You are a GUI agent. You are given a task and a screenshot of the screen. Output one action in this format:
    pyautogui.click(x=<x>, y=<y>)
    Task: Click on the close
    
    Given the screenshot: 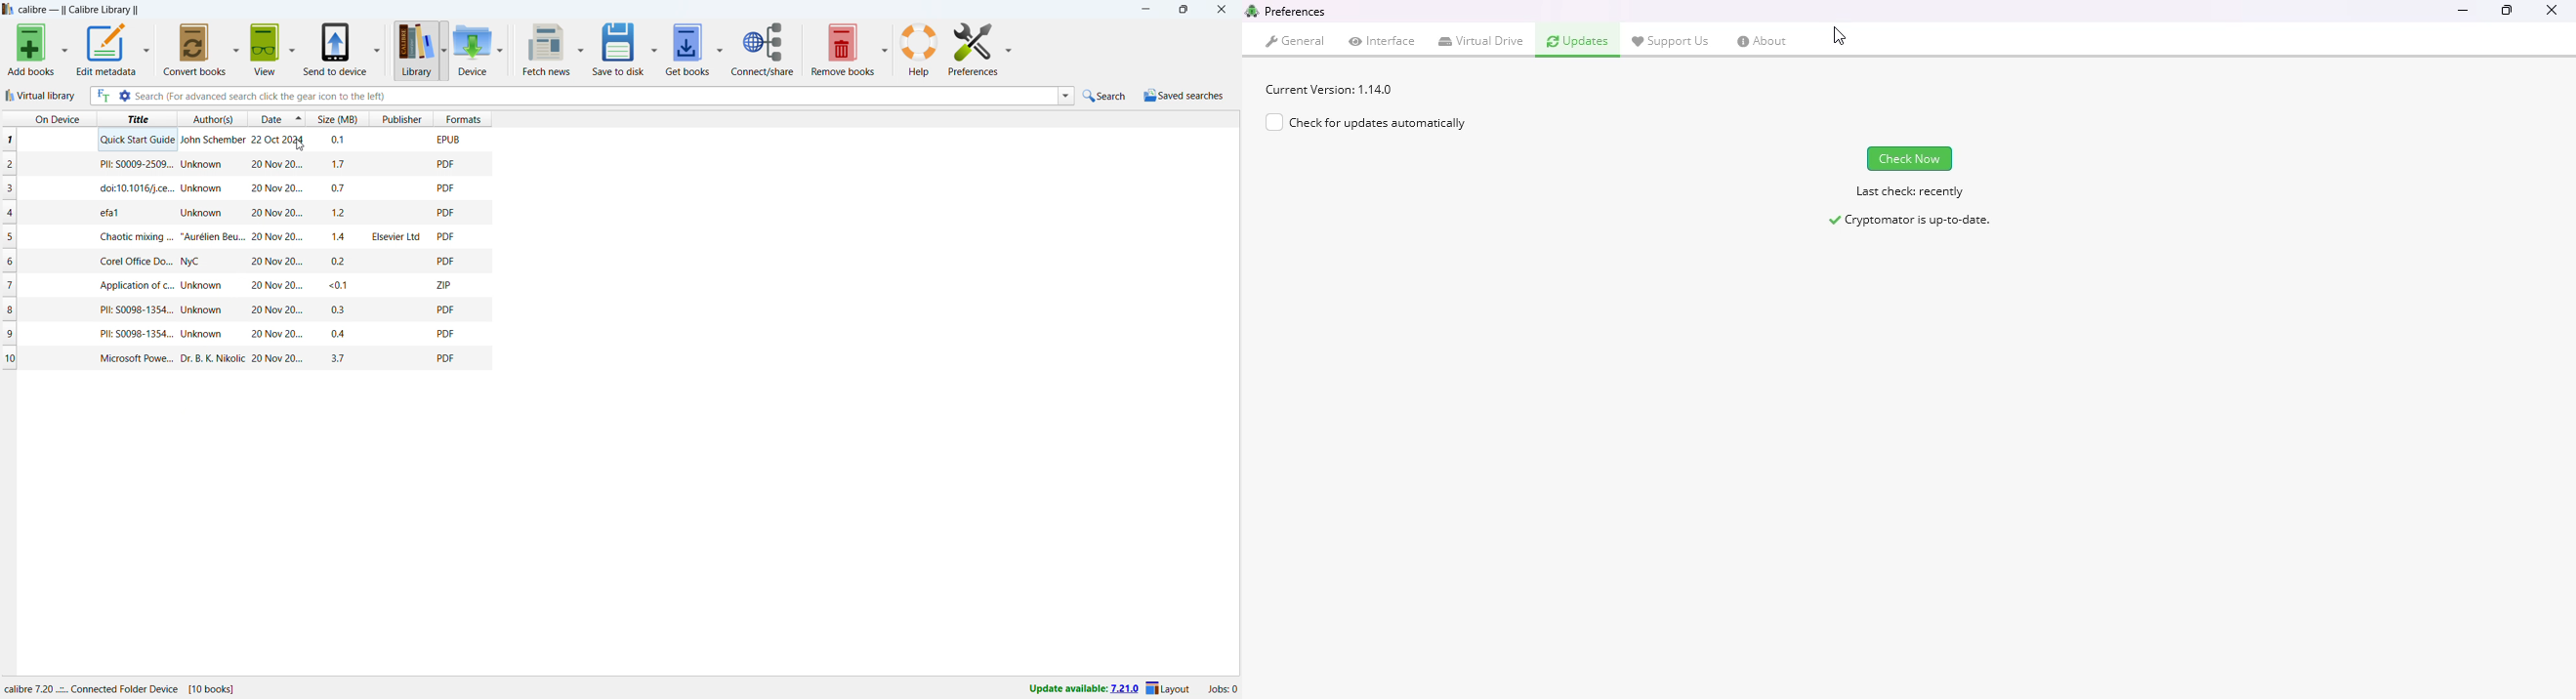 What is the action you would take?
    pyautogui.click(x=1222, y=10)
    